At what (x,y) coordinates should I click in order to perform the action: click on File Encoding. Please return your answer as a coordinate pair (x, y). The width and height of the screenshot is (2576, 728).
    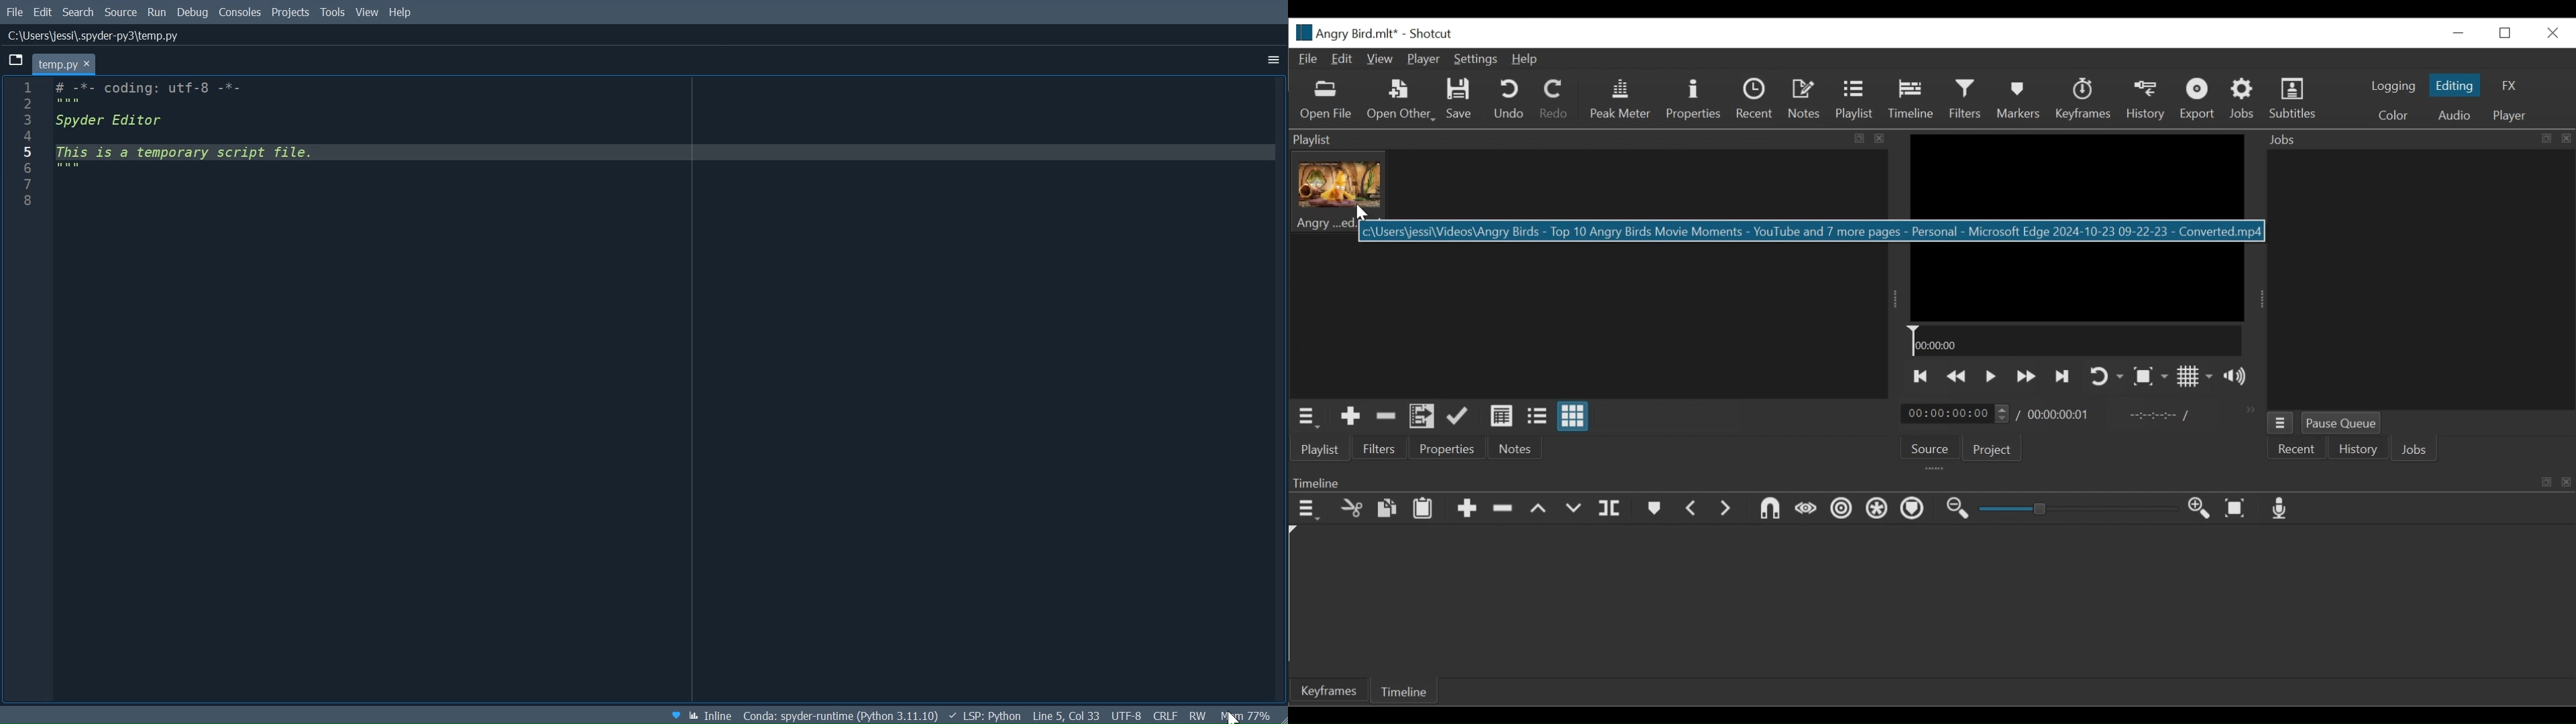
    Looking at the image, I should click on (1128, 715).